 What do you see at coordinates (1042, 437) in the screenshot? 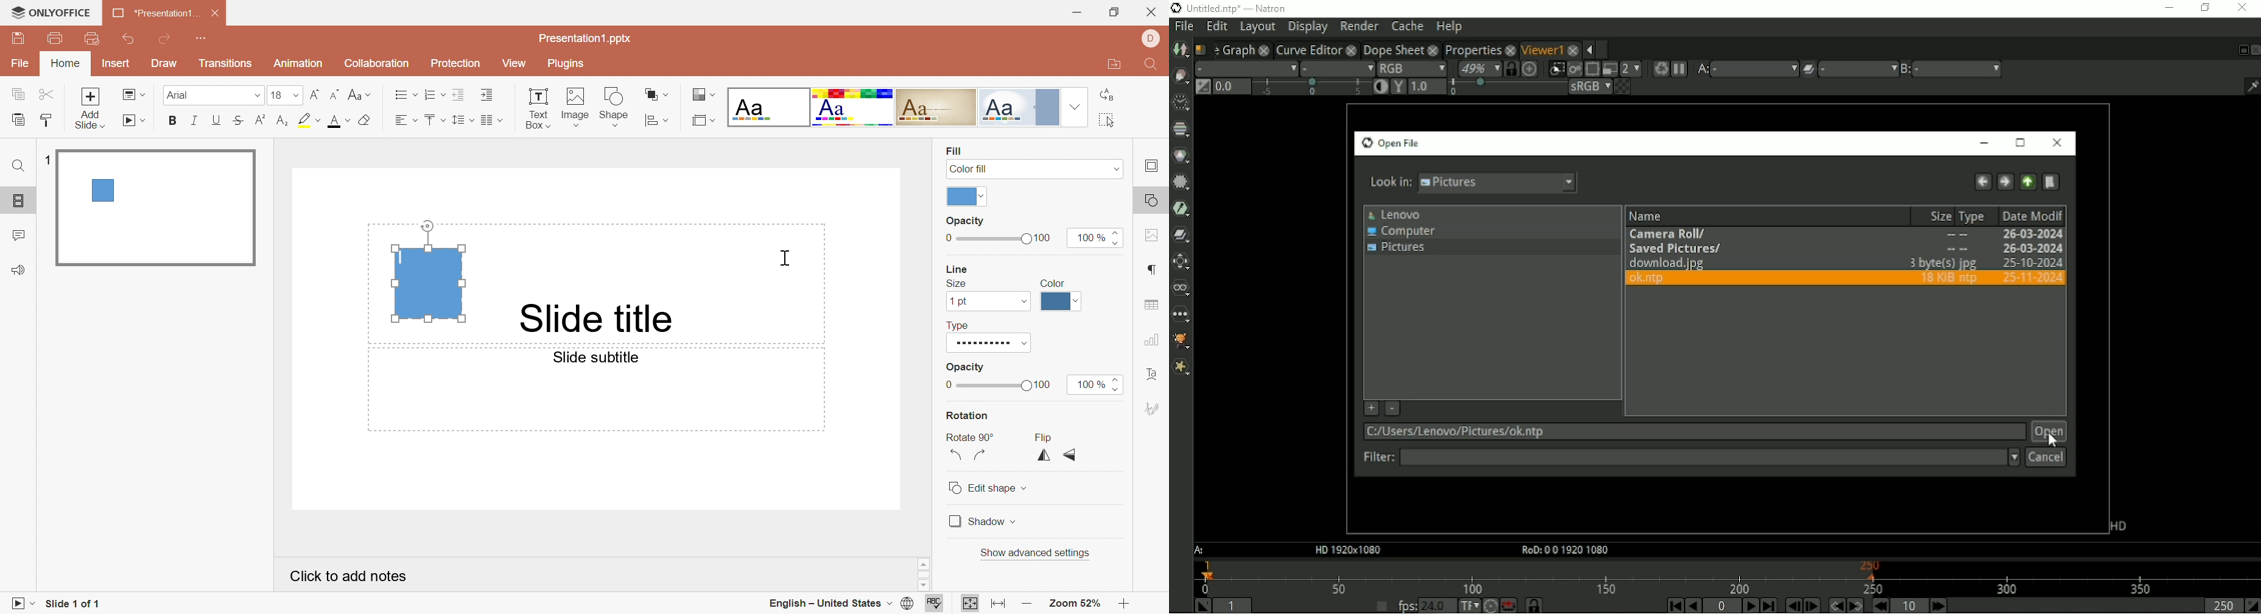
I see `Flip` at bounding box center [1042, 437].